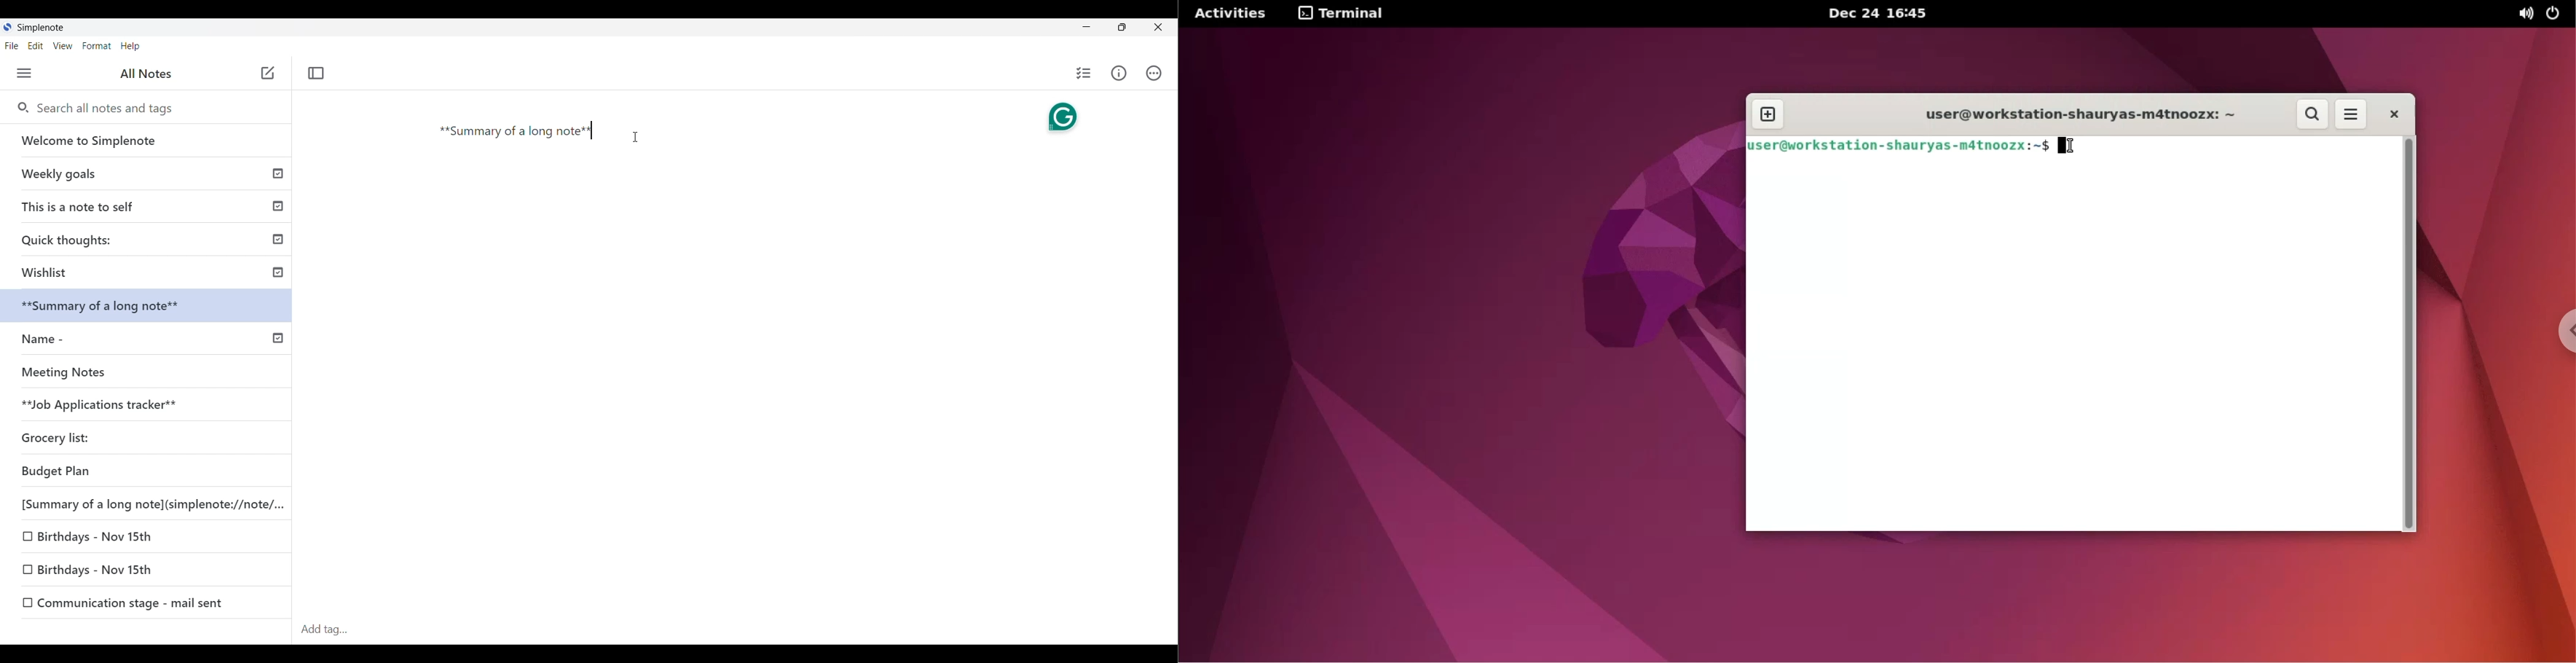 Image resolution: width=2576 pixels, height=672 pixels. Describe the element at coordinates (148, 337) in the screenshot. I see `Name` at that location.